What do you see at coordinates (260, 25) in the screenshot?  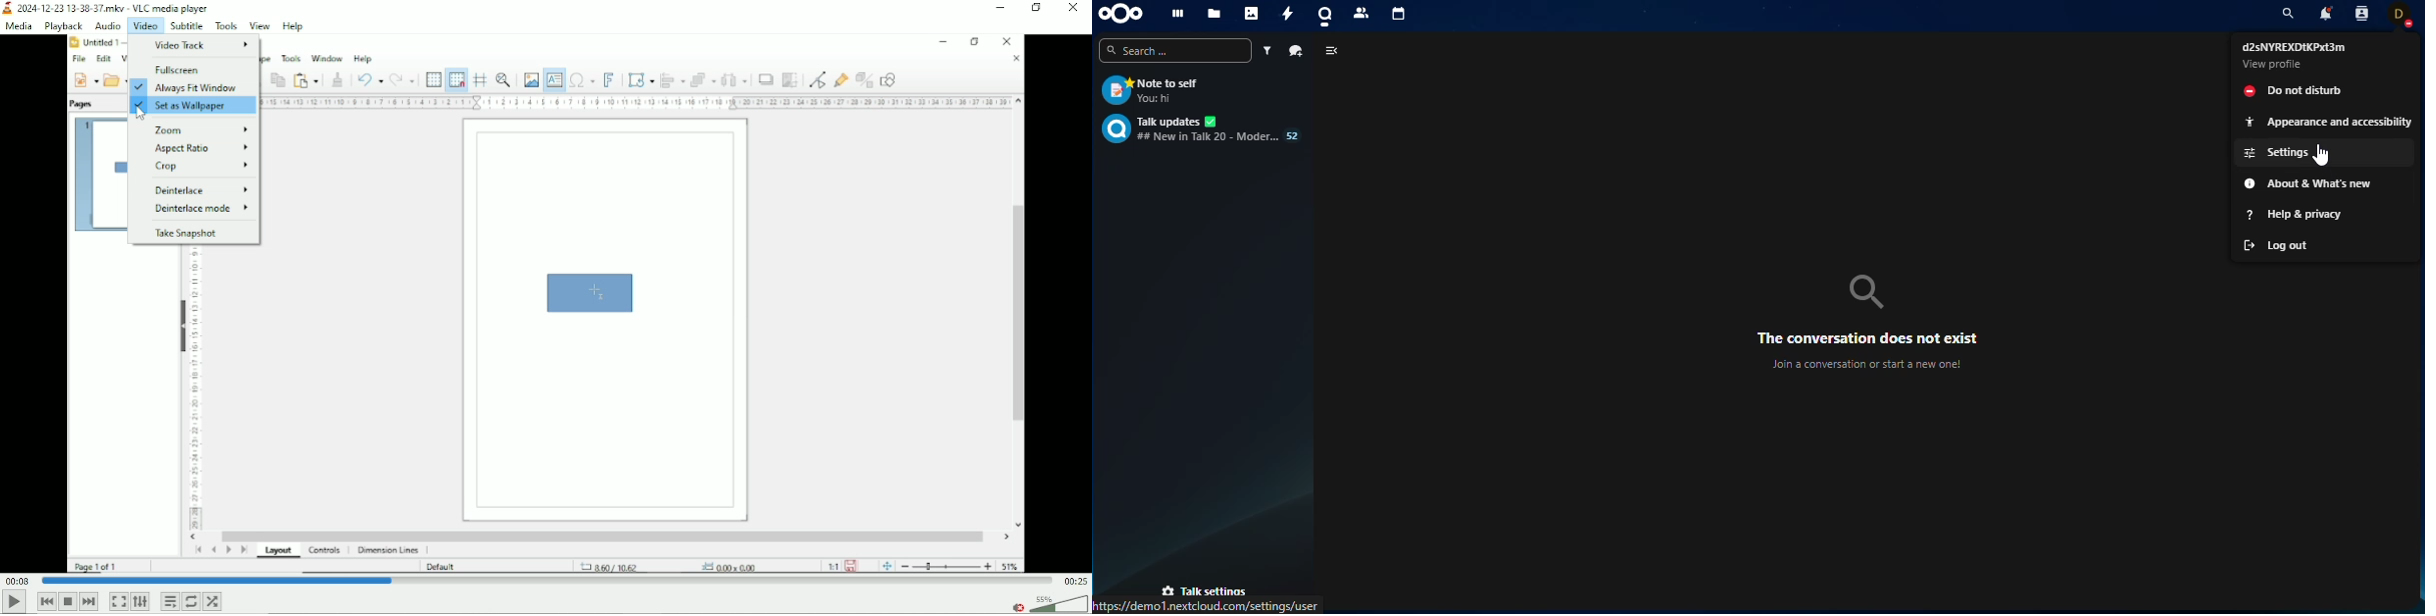 I see `View` at bounding box center [260, 25].